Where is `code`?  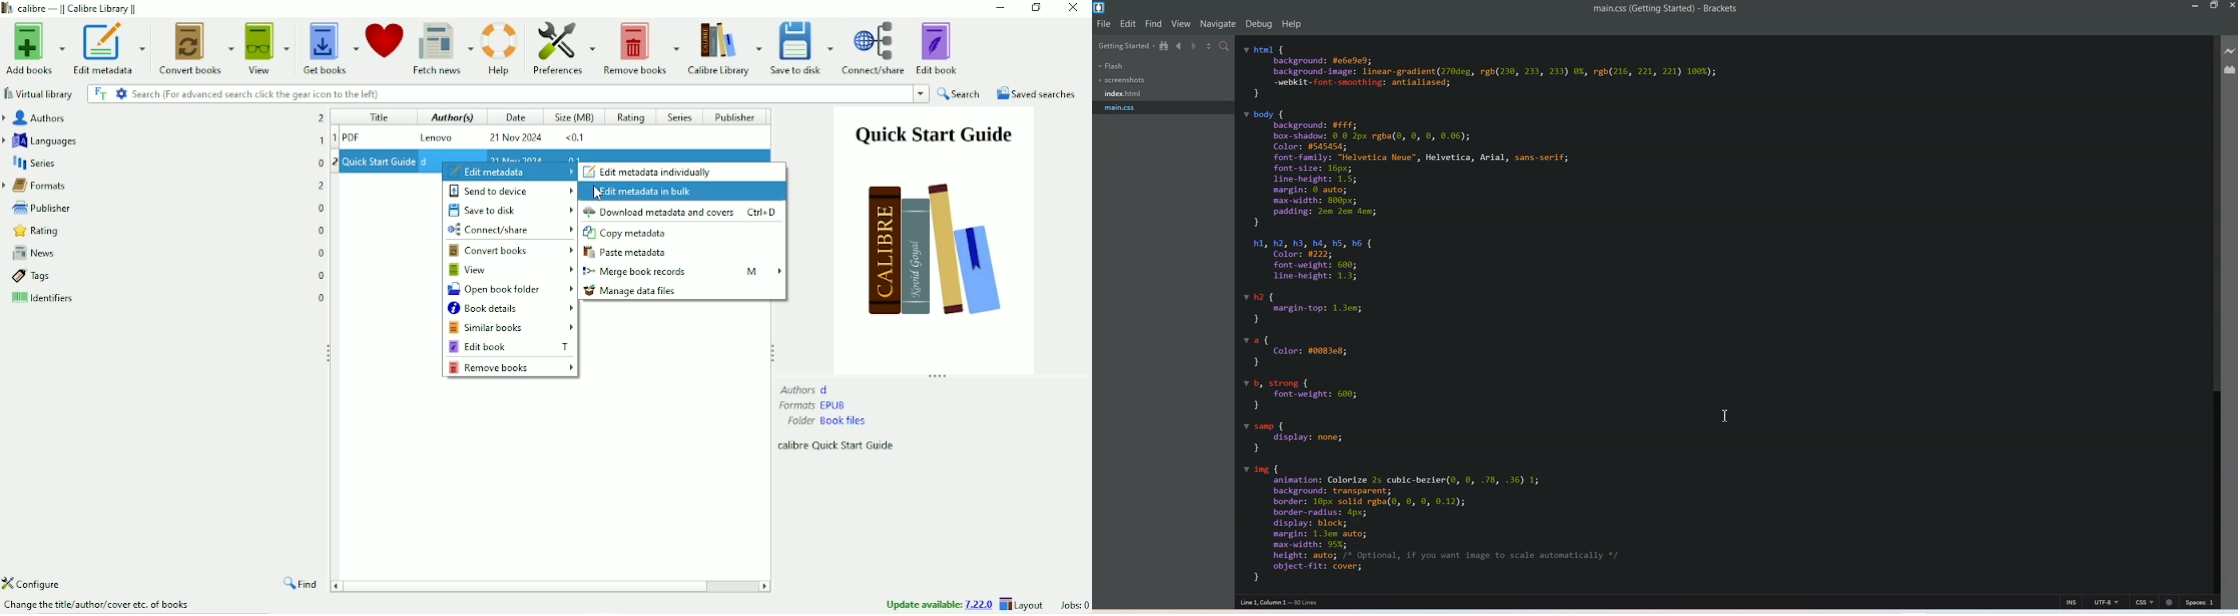
code is located at coordinates (1483, 313).